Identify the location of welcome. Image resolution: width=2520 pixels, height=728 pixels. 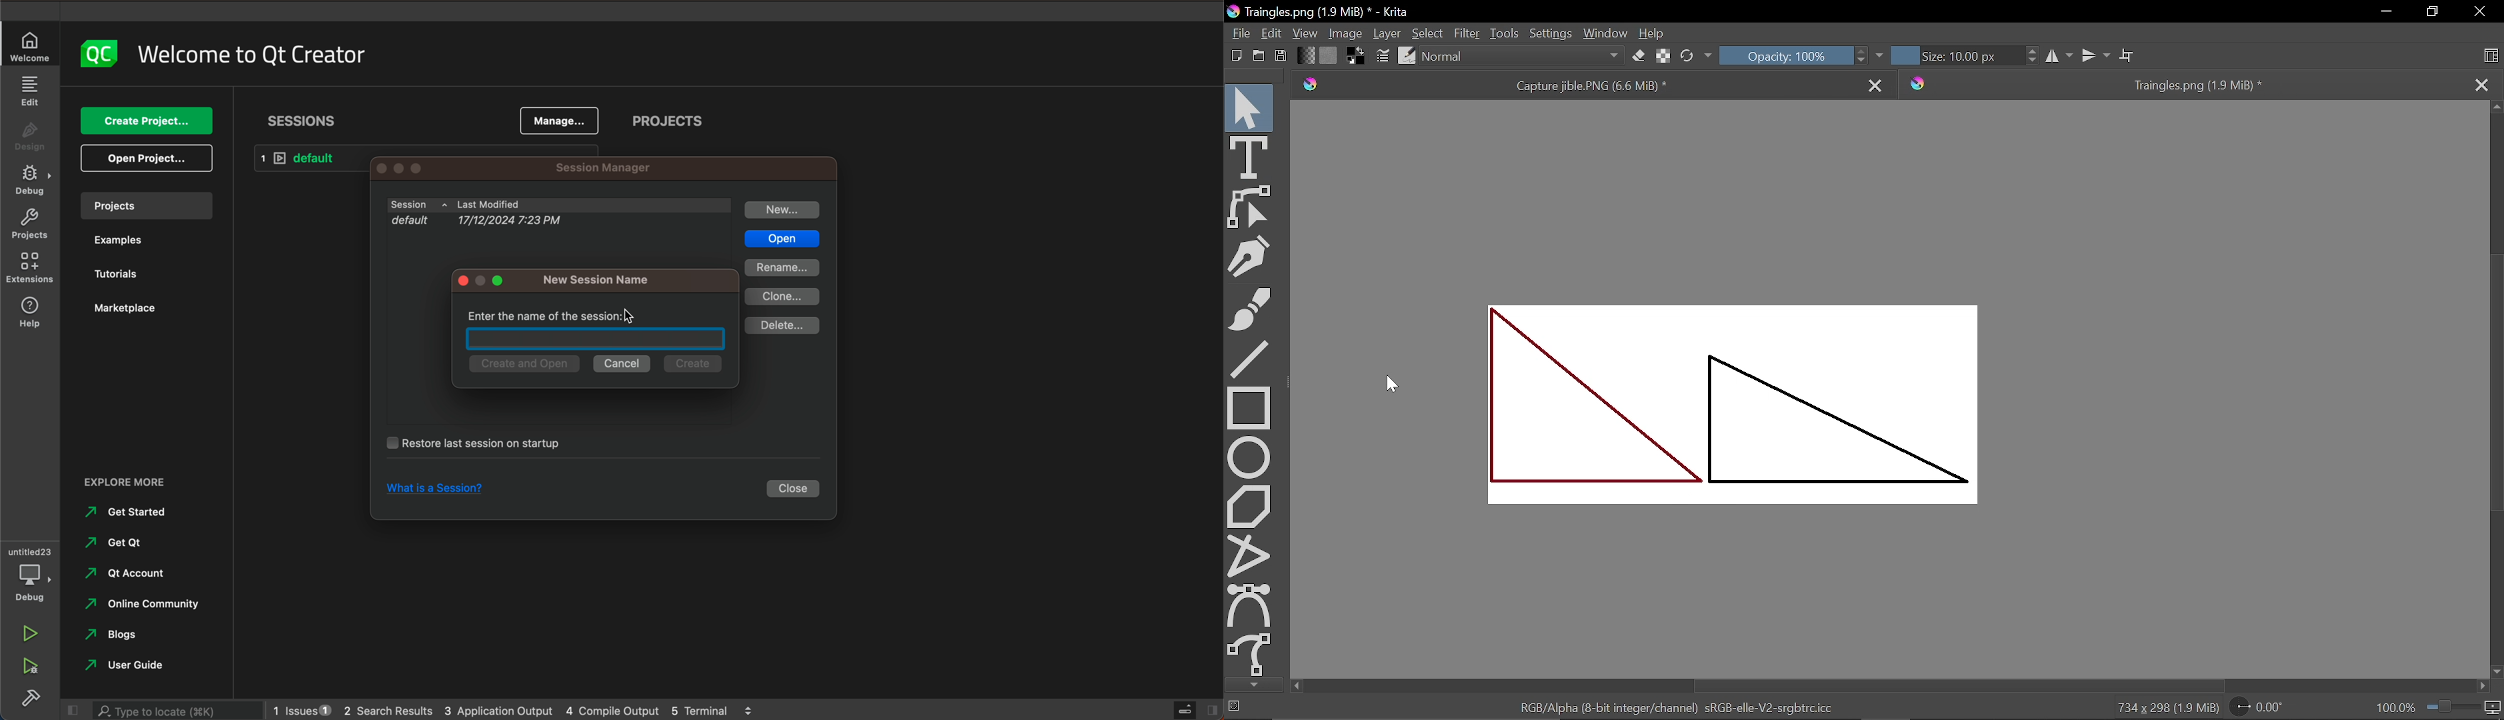
(253, 54).